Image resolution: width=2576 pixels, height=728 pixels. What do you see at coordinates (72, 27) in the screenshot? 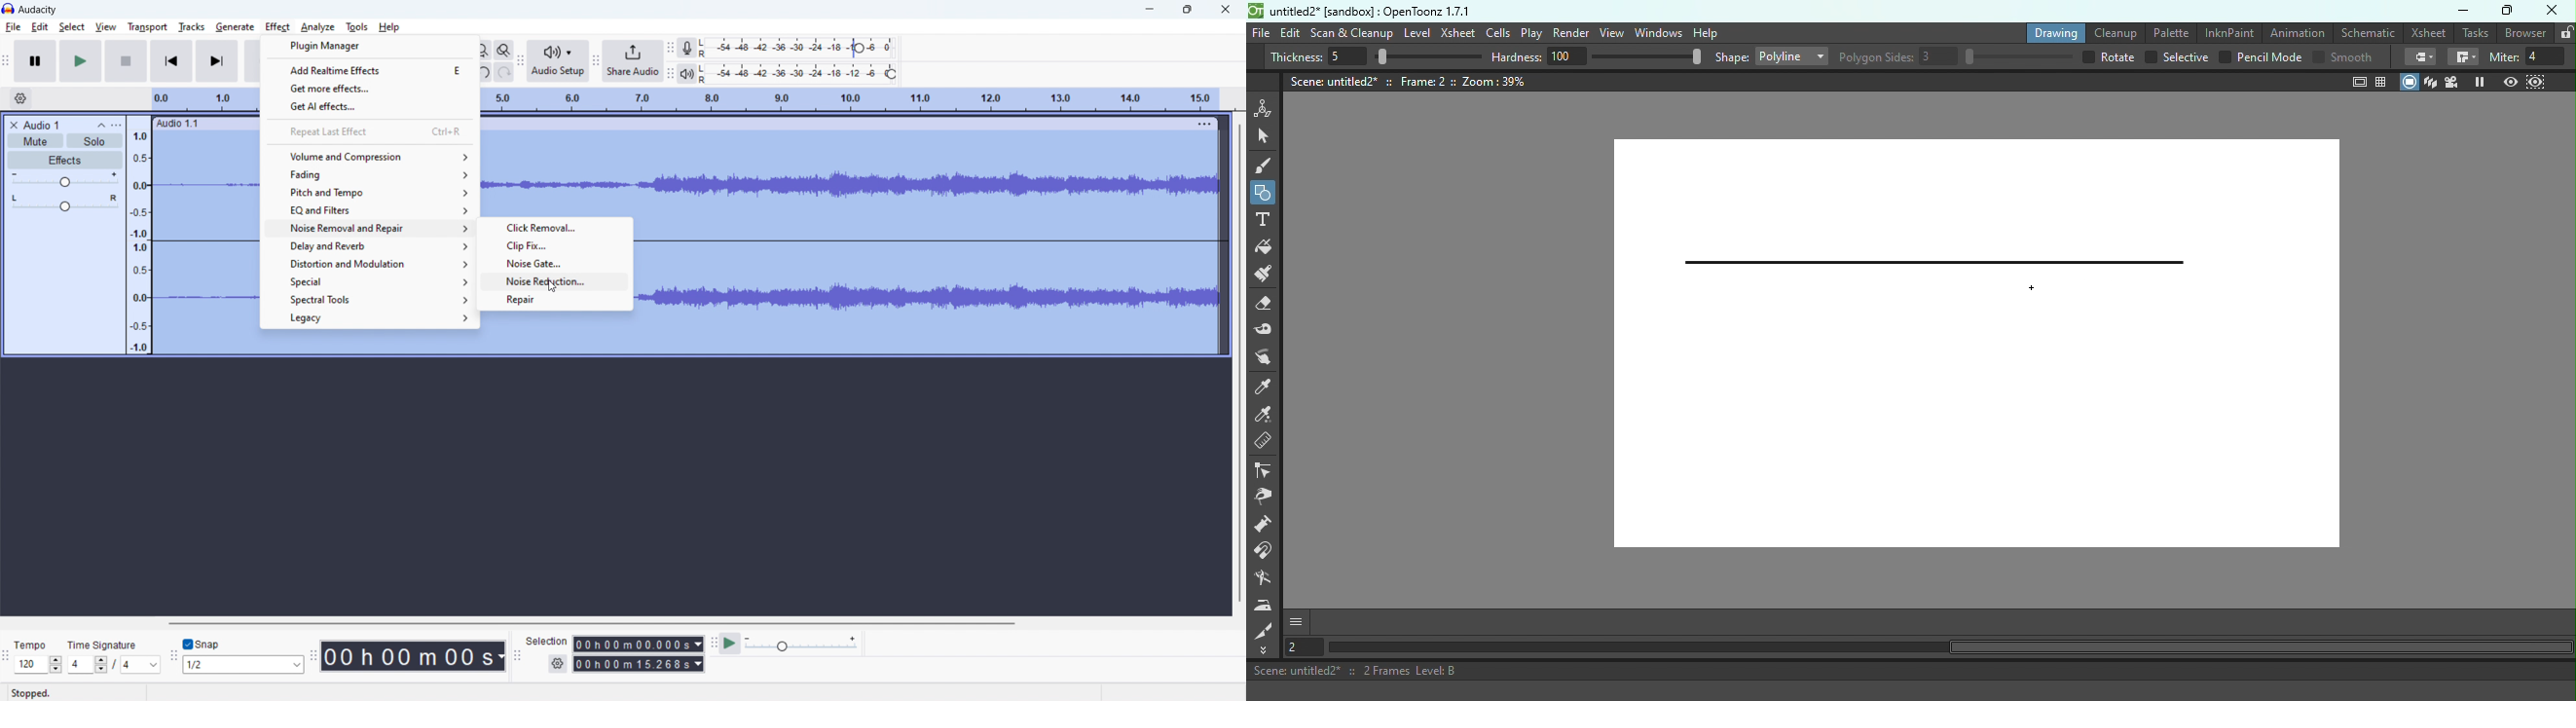
I see `select` at bounding box center [72, 27].